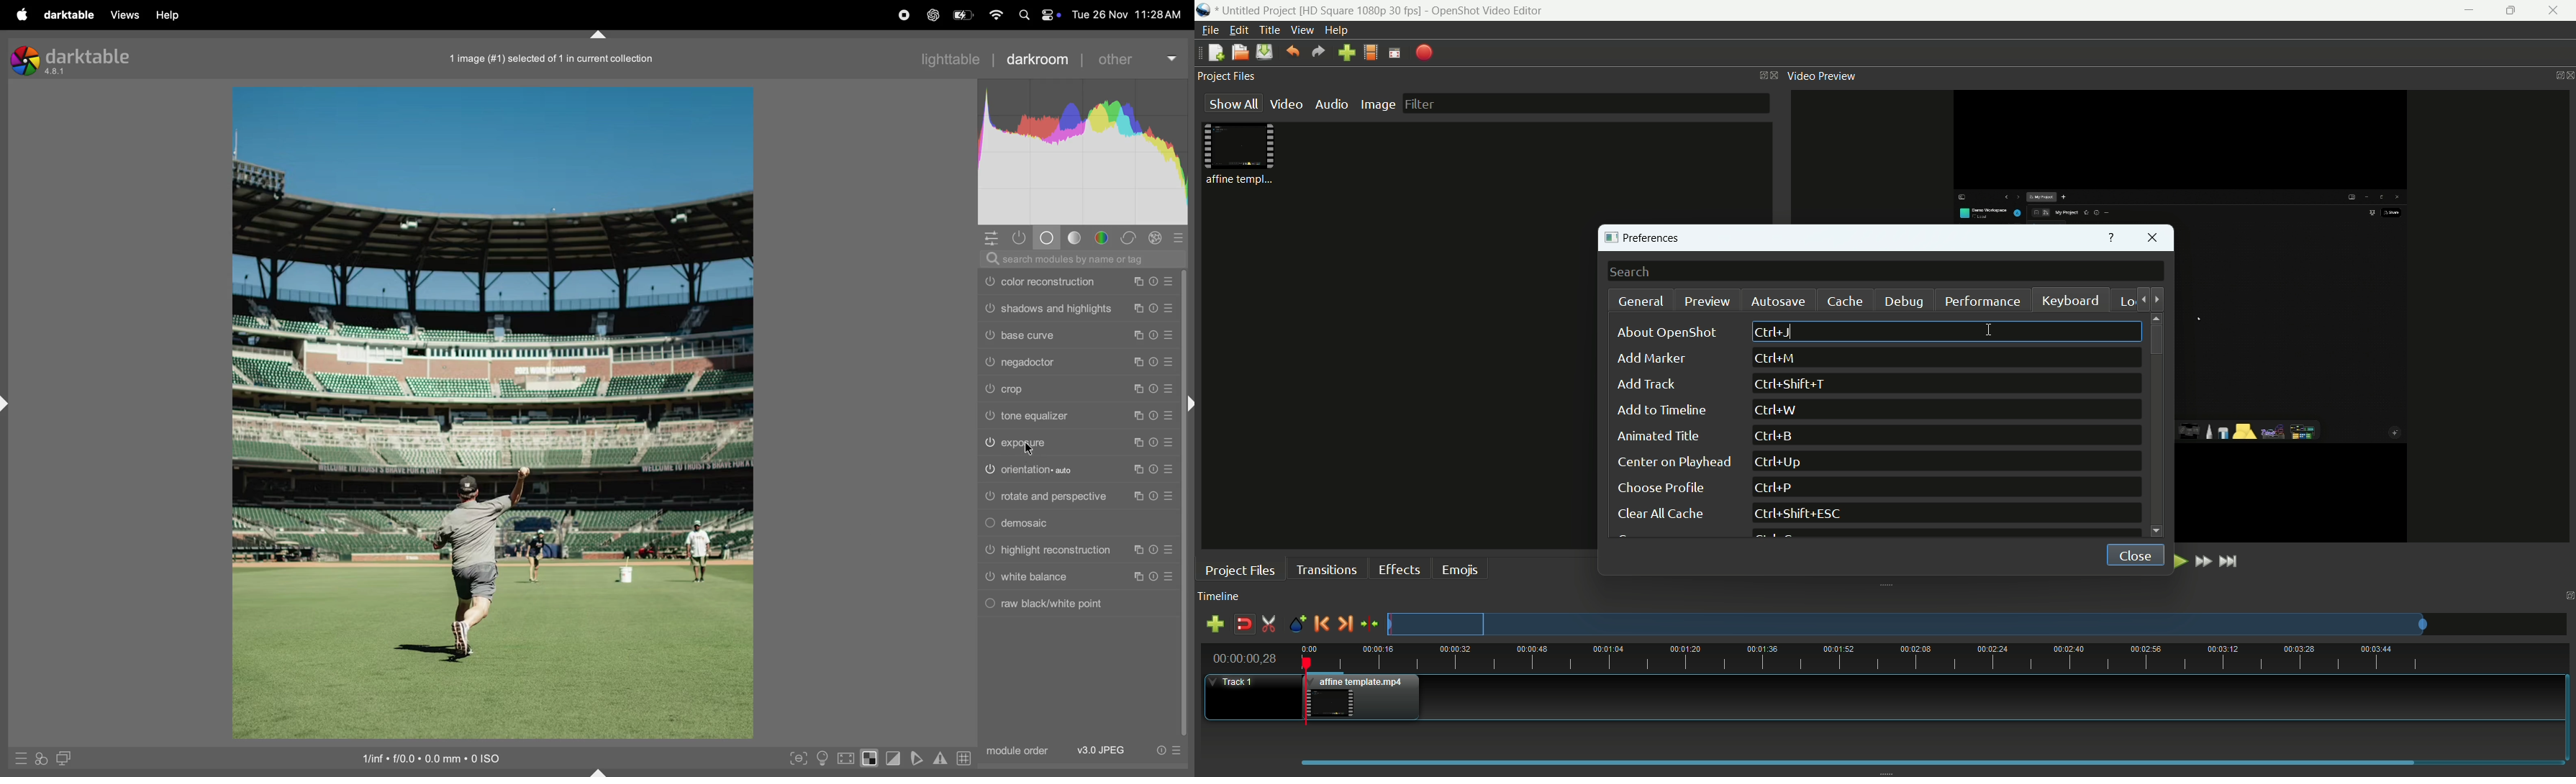 This screenshot has height=784, width=2576. What do you see at coordinates (1151, 416) in the screenshot?
I see `reset presets` at bounding box center [1151, 416].